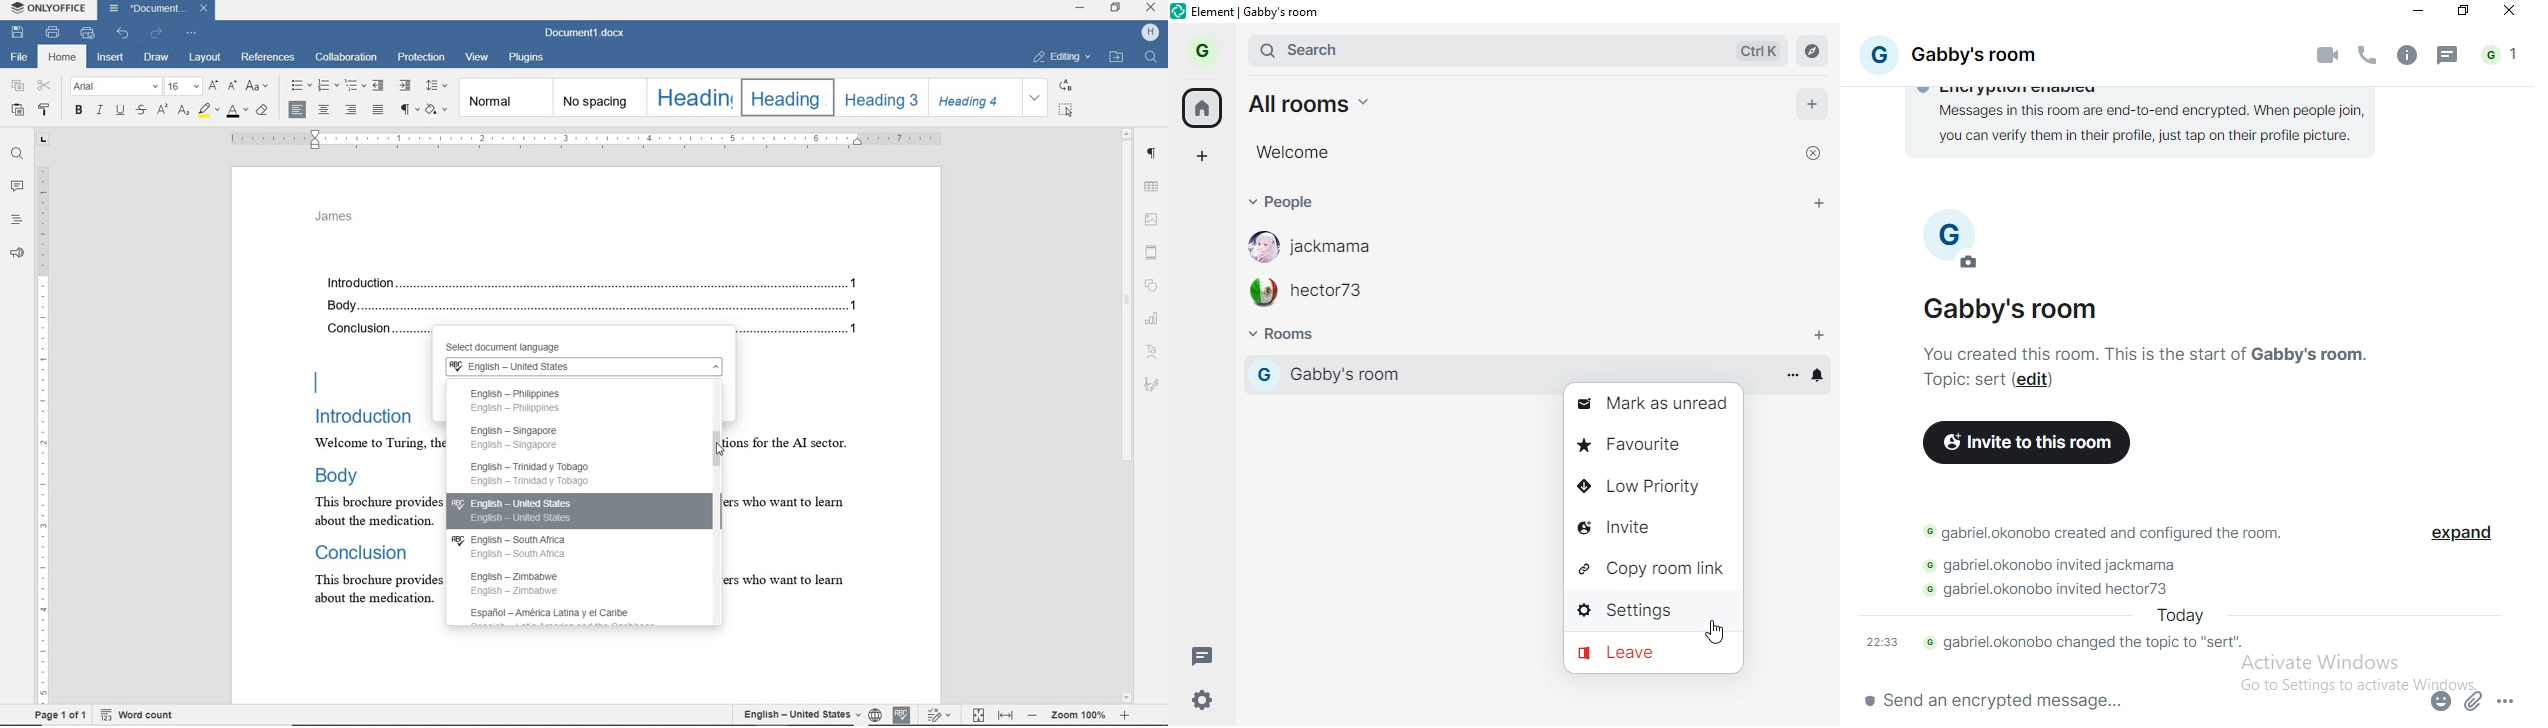  What do you see at coordinates (1653, 567) in the screenshot?
I see `copy room link` at bounding box center [1653, 567].